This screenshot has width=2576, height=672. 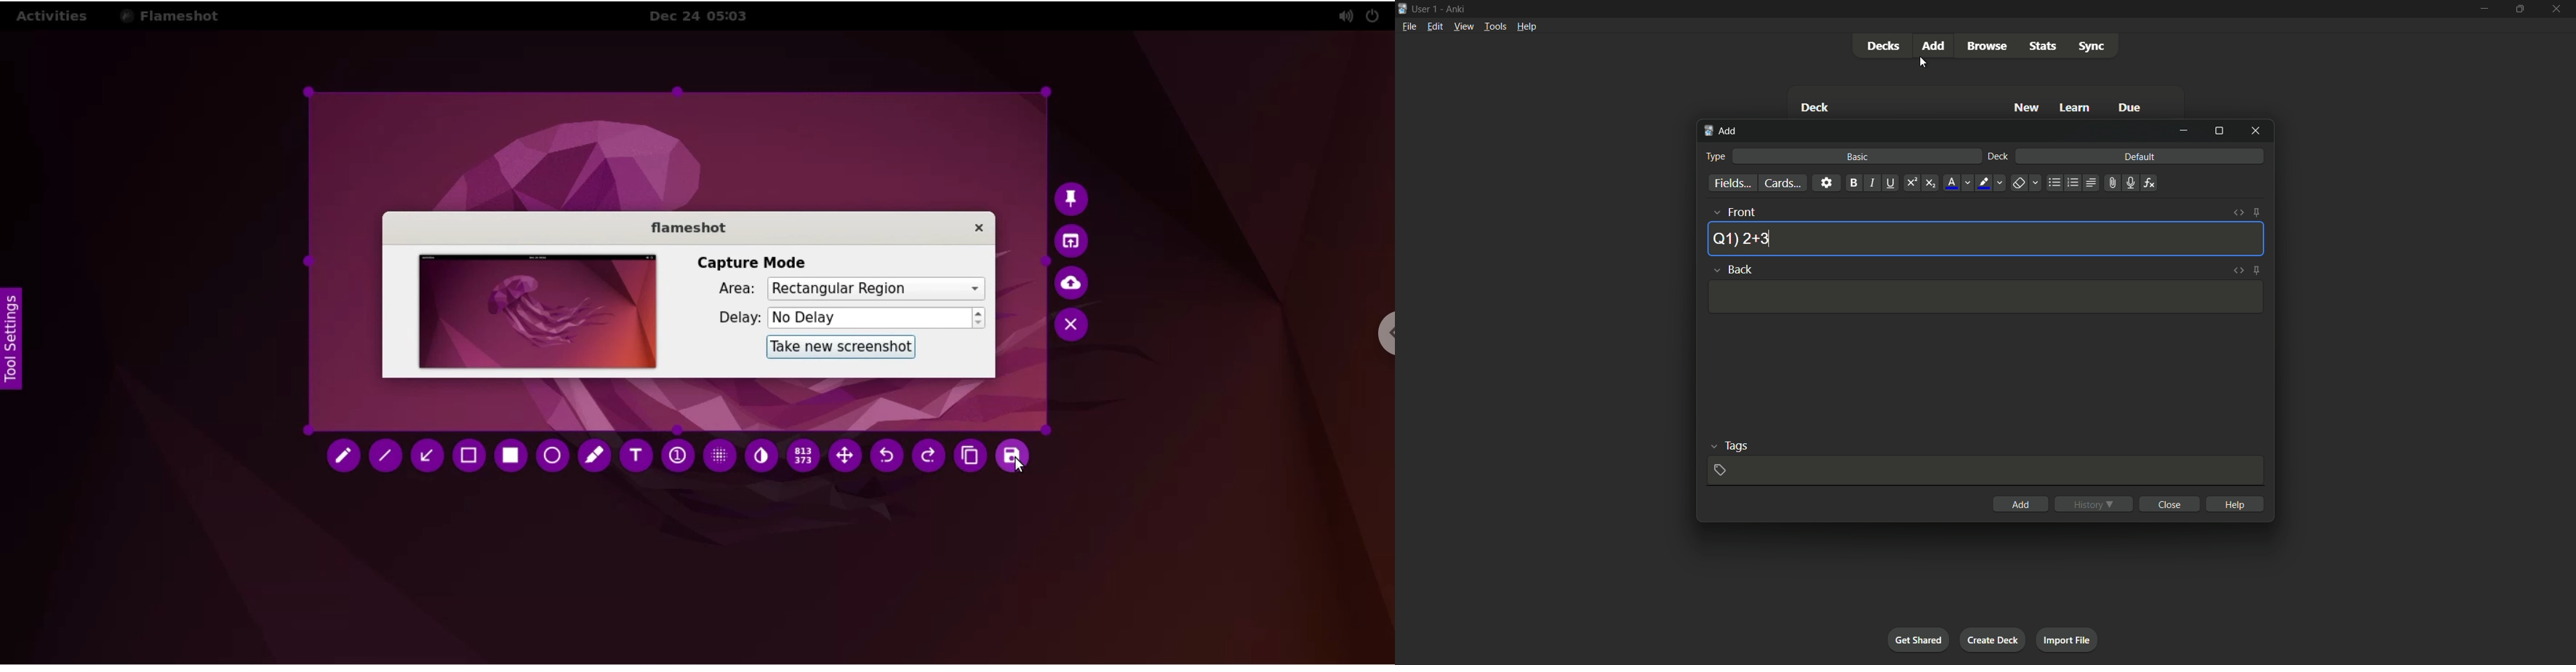 What do you see at coordinates (1025, 469) in the screenshot?
I see `cursor` at bounding box center [1025, 469].